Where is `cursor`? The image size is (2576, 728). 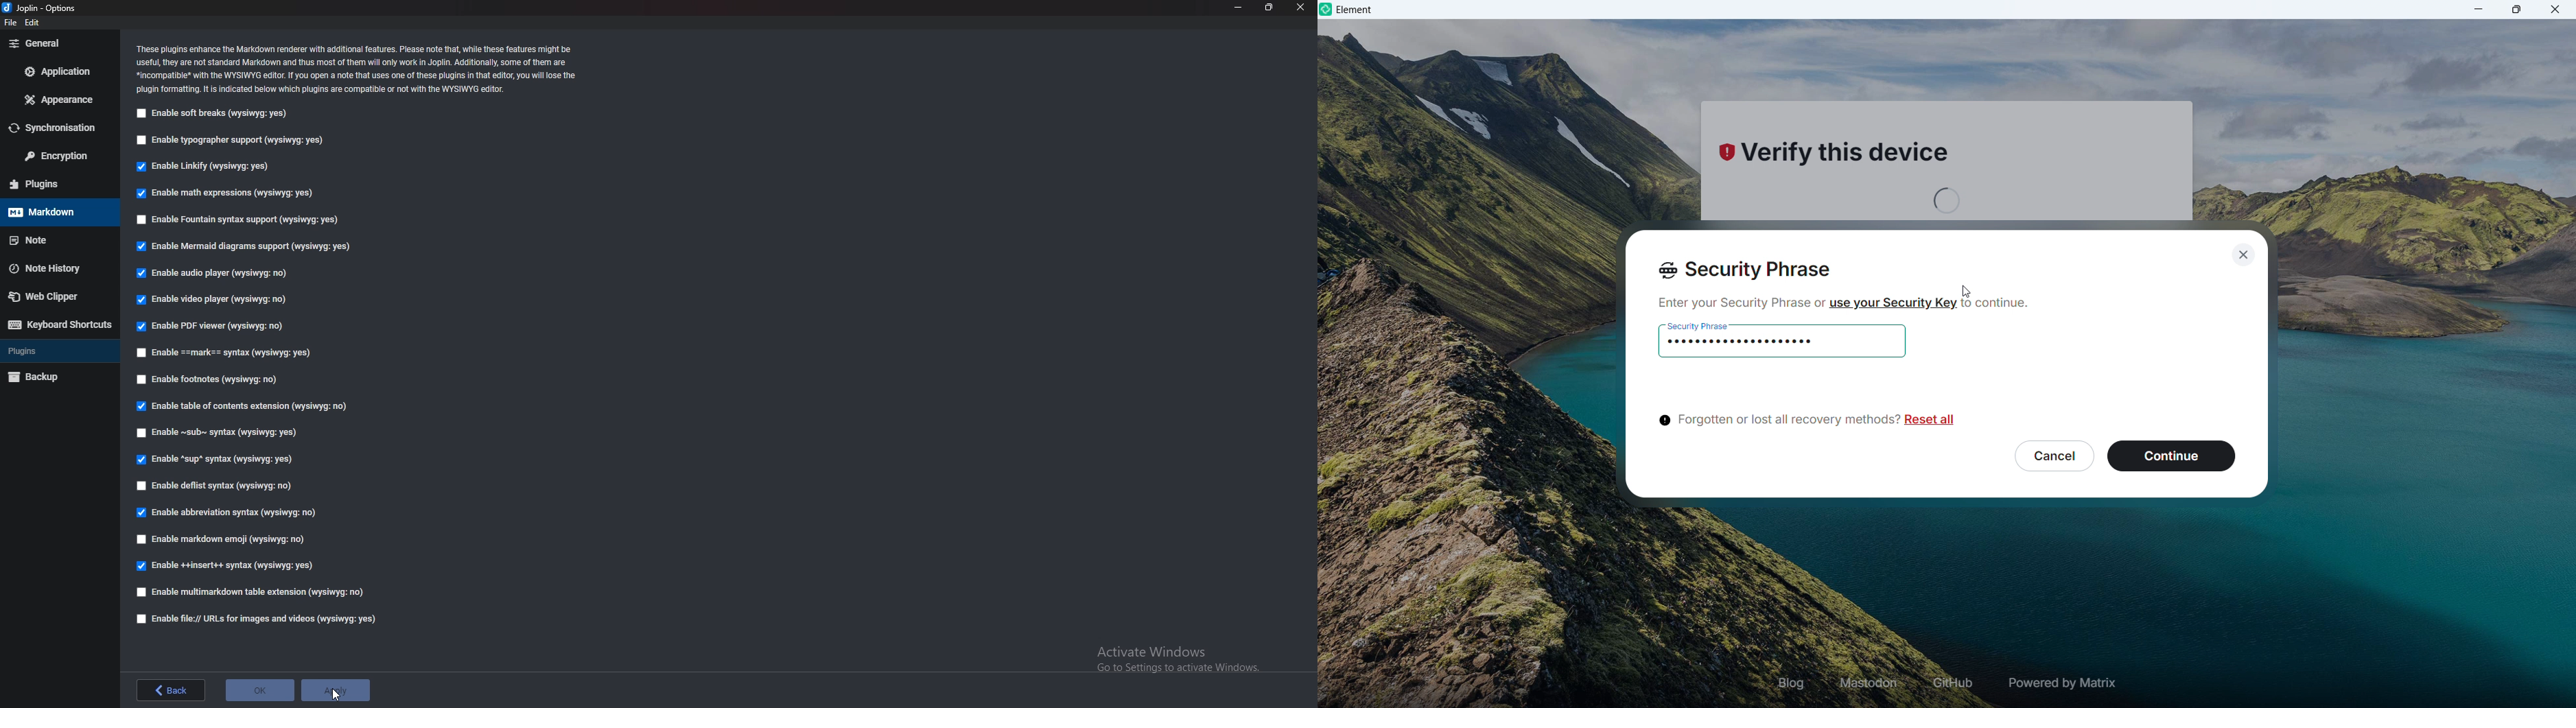
cursor is located at coordinates (335, 696).